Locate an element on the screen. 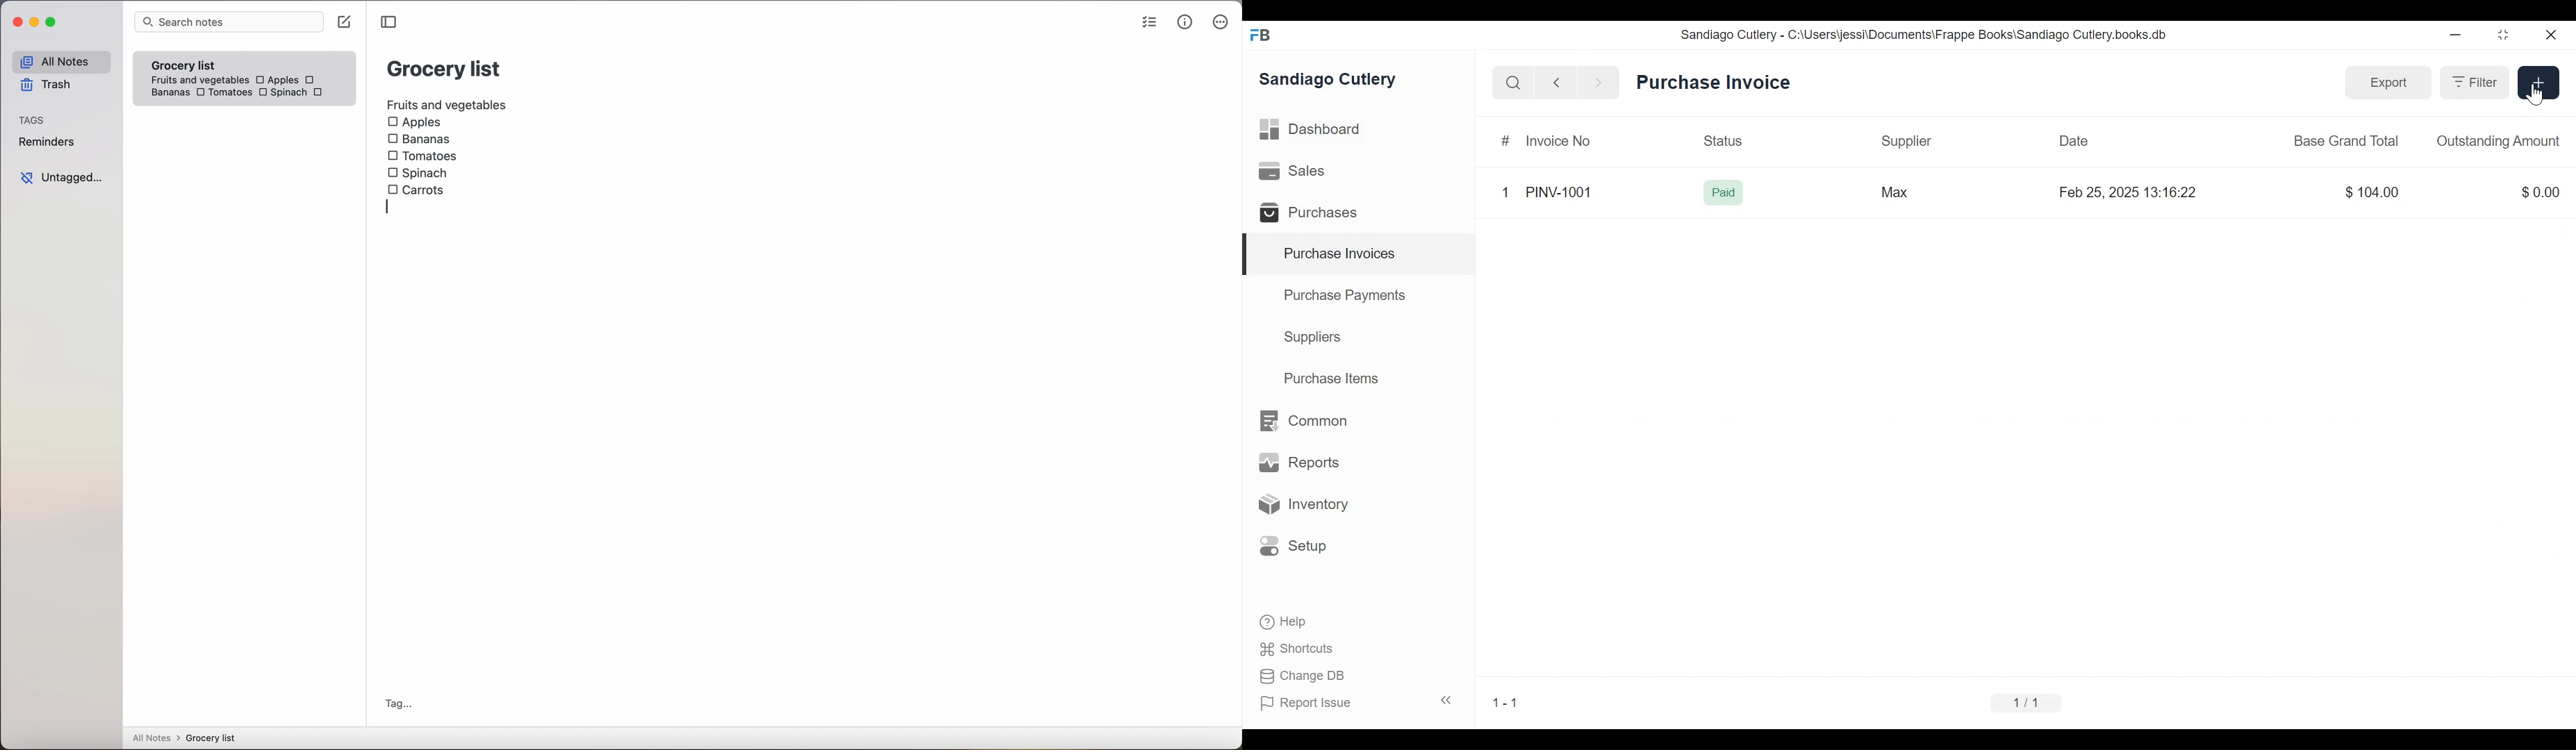 The image size is (2576, 756). grocery list is located at coordinates (445, 67).